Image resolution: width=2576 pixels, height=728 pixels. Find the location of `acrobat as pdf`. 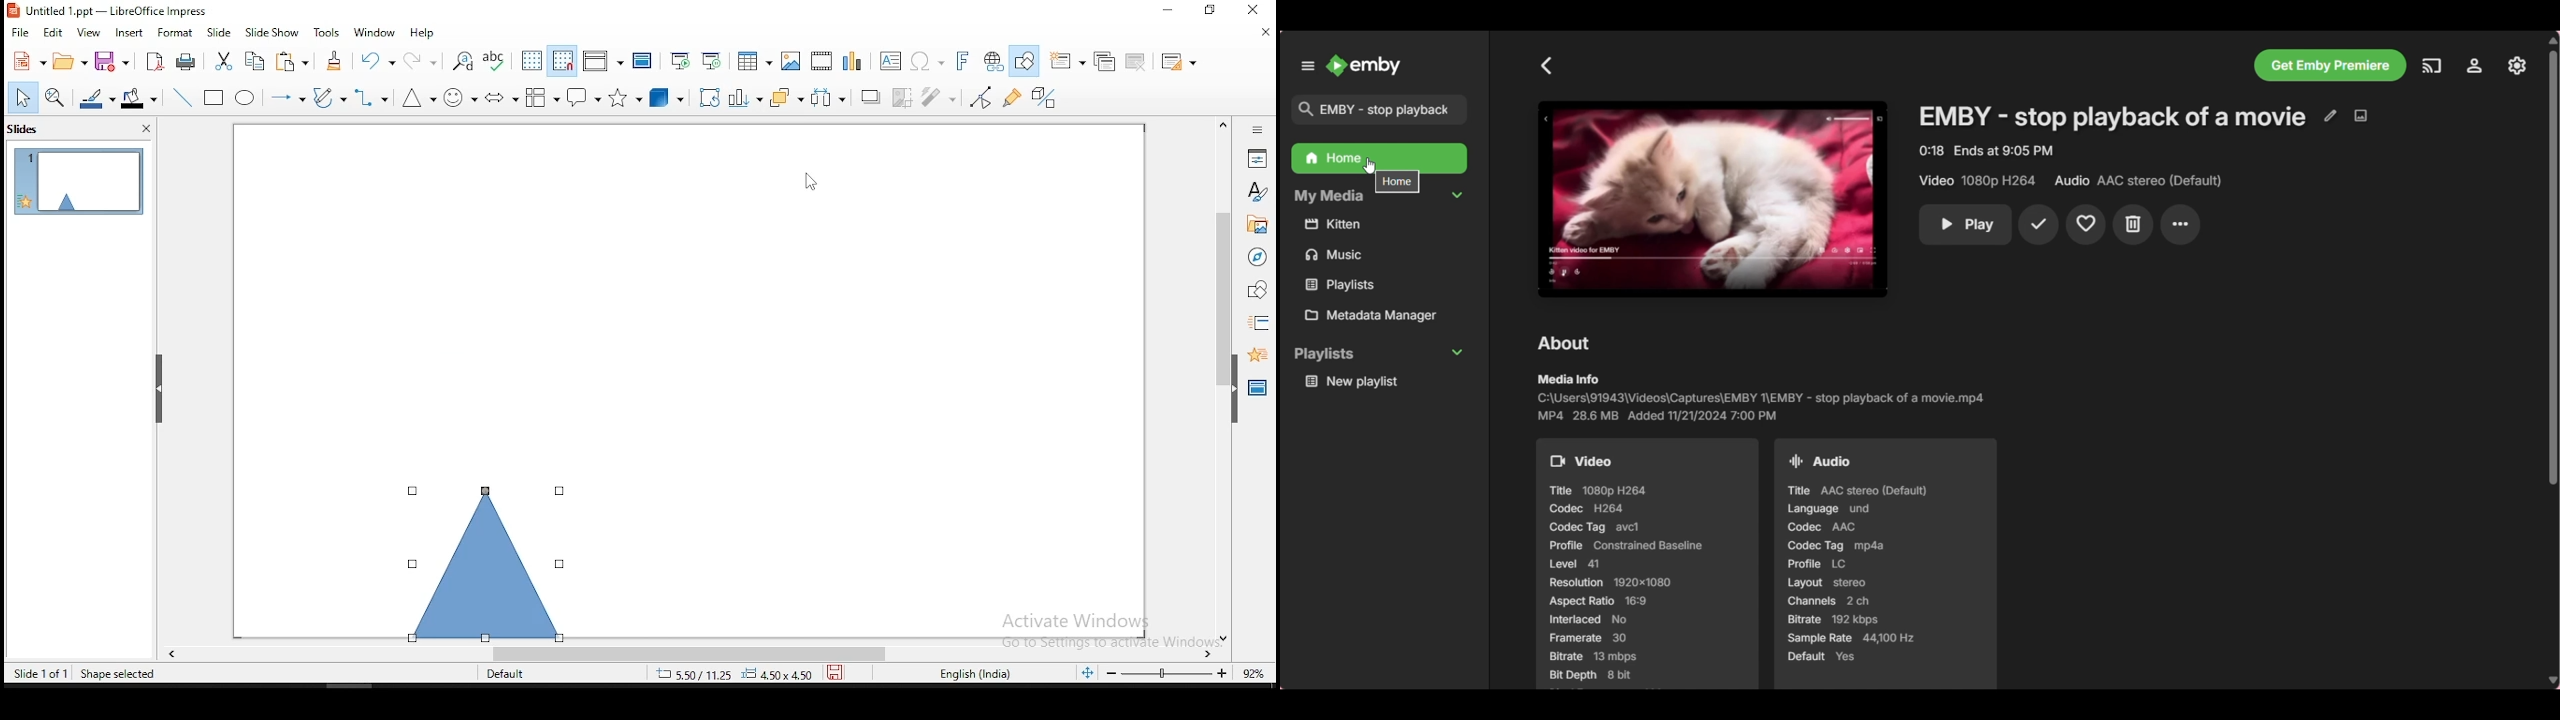

acrobat as pdf is located at coordinates (155, 61).